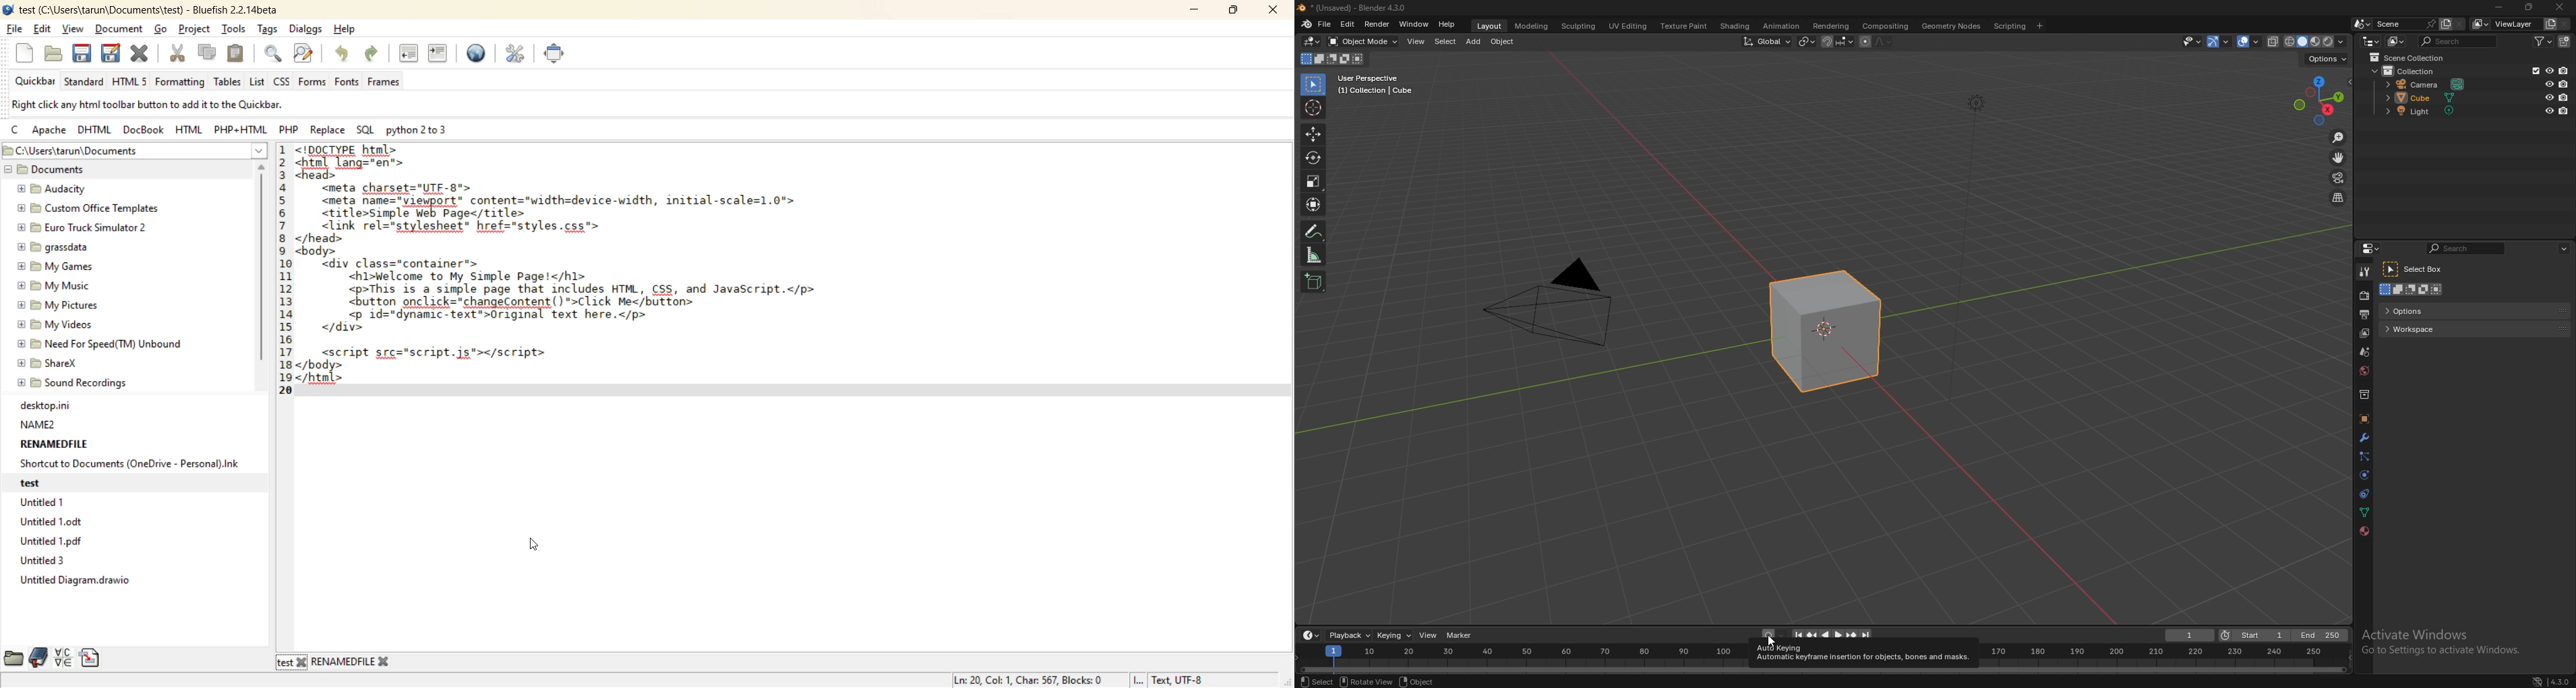  I want to click on compositing, so click(1887, 26).